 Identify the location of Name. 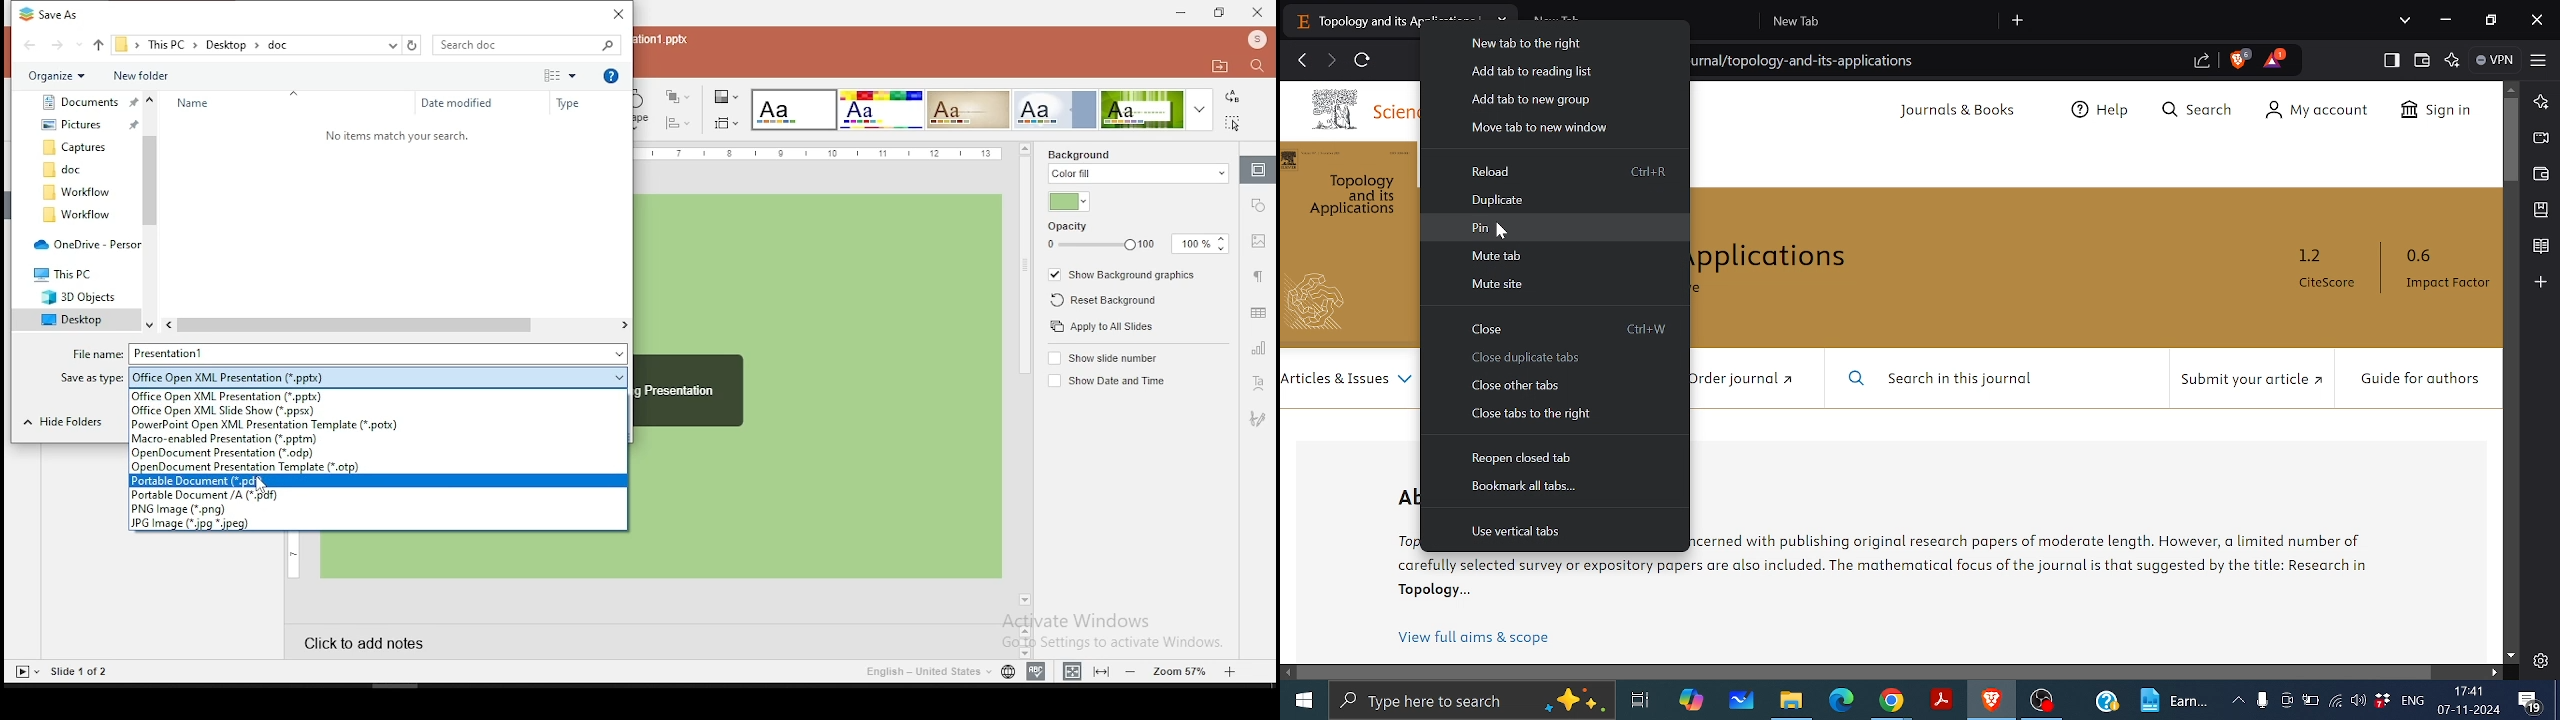
(202, 102).